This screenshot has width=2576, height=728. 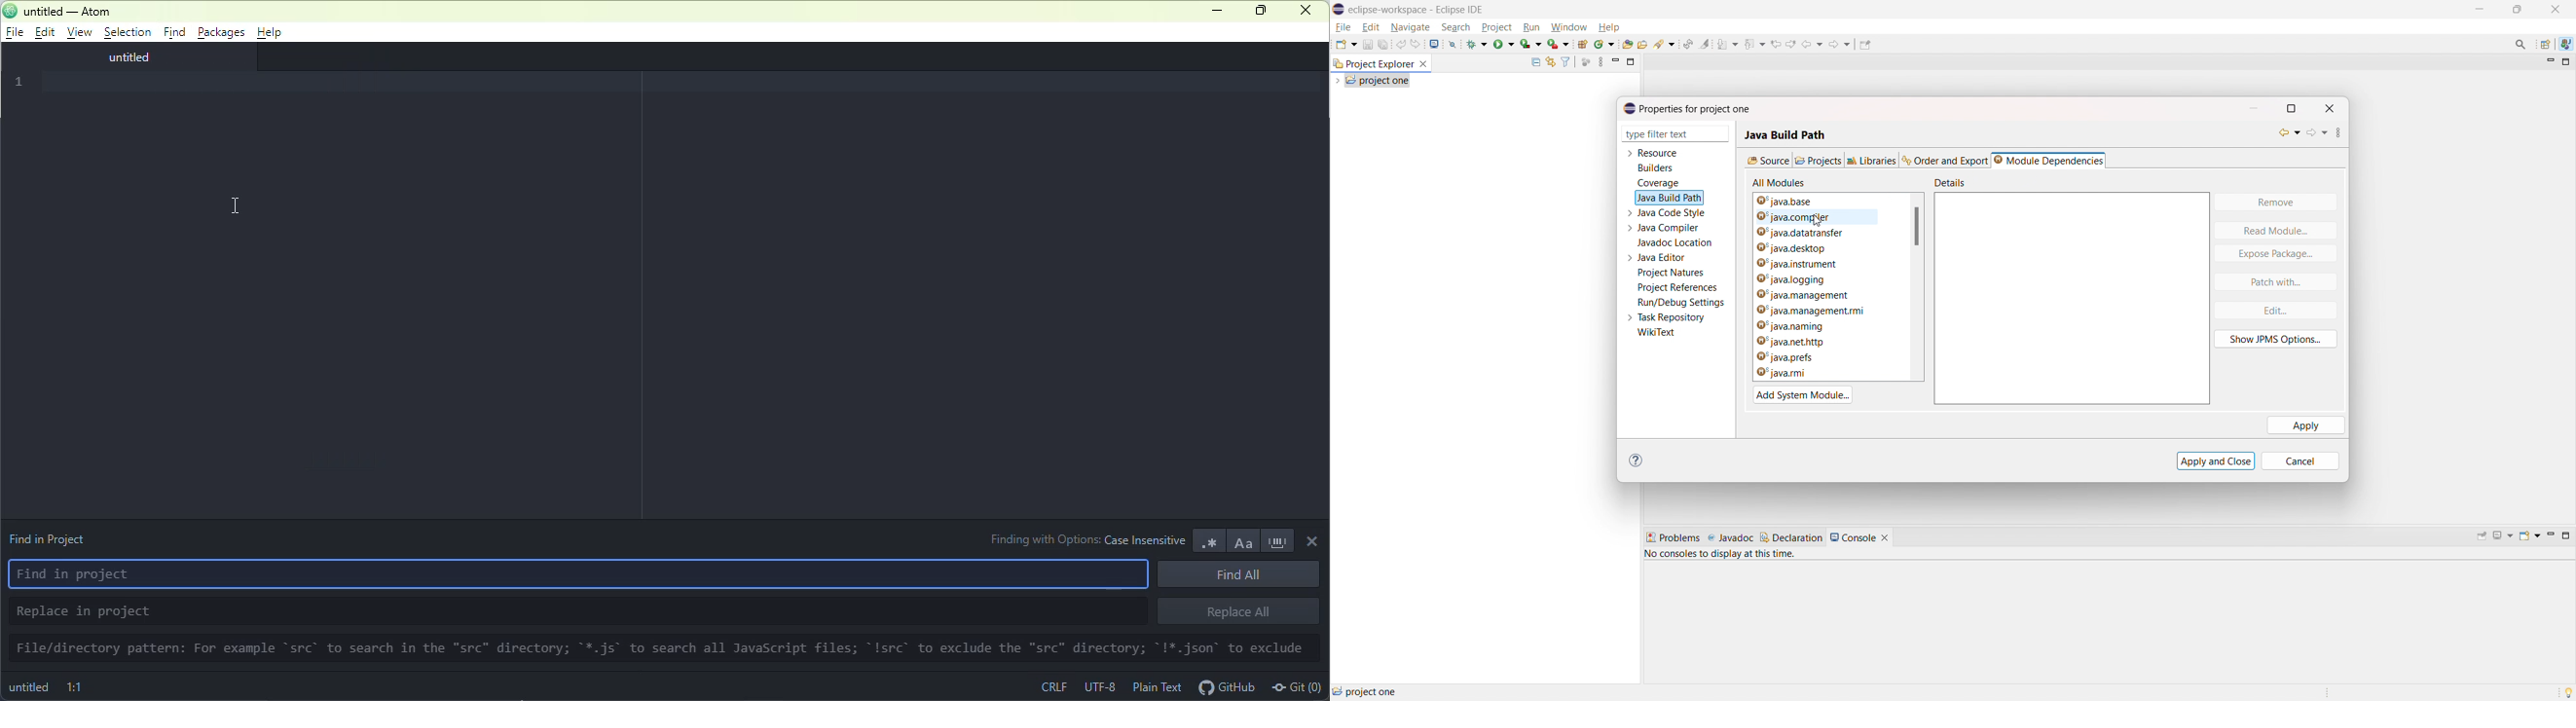 What do you see at coordinates (1299, 686) in the screenshot?
I see `git` at bounding box center [1299, 686].